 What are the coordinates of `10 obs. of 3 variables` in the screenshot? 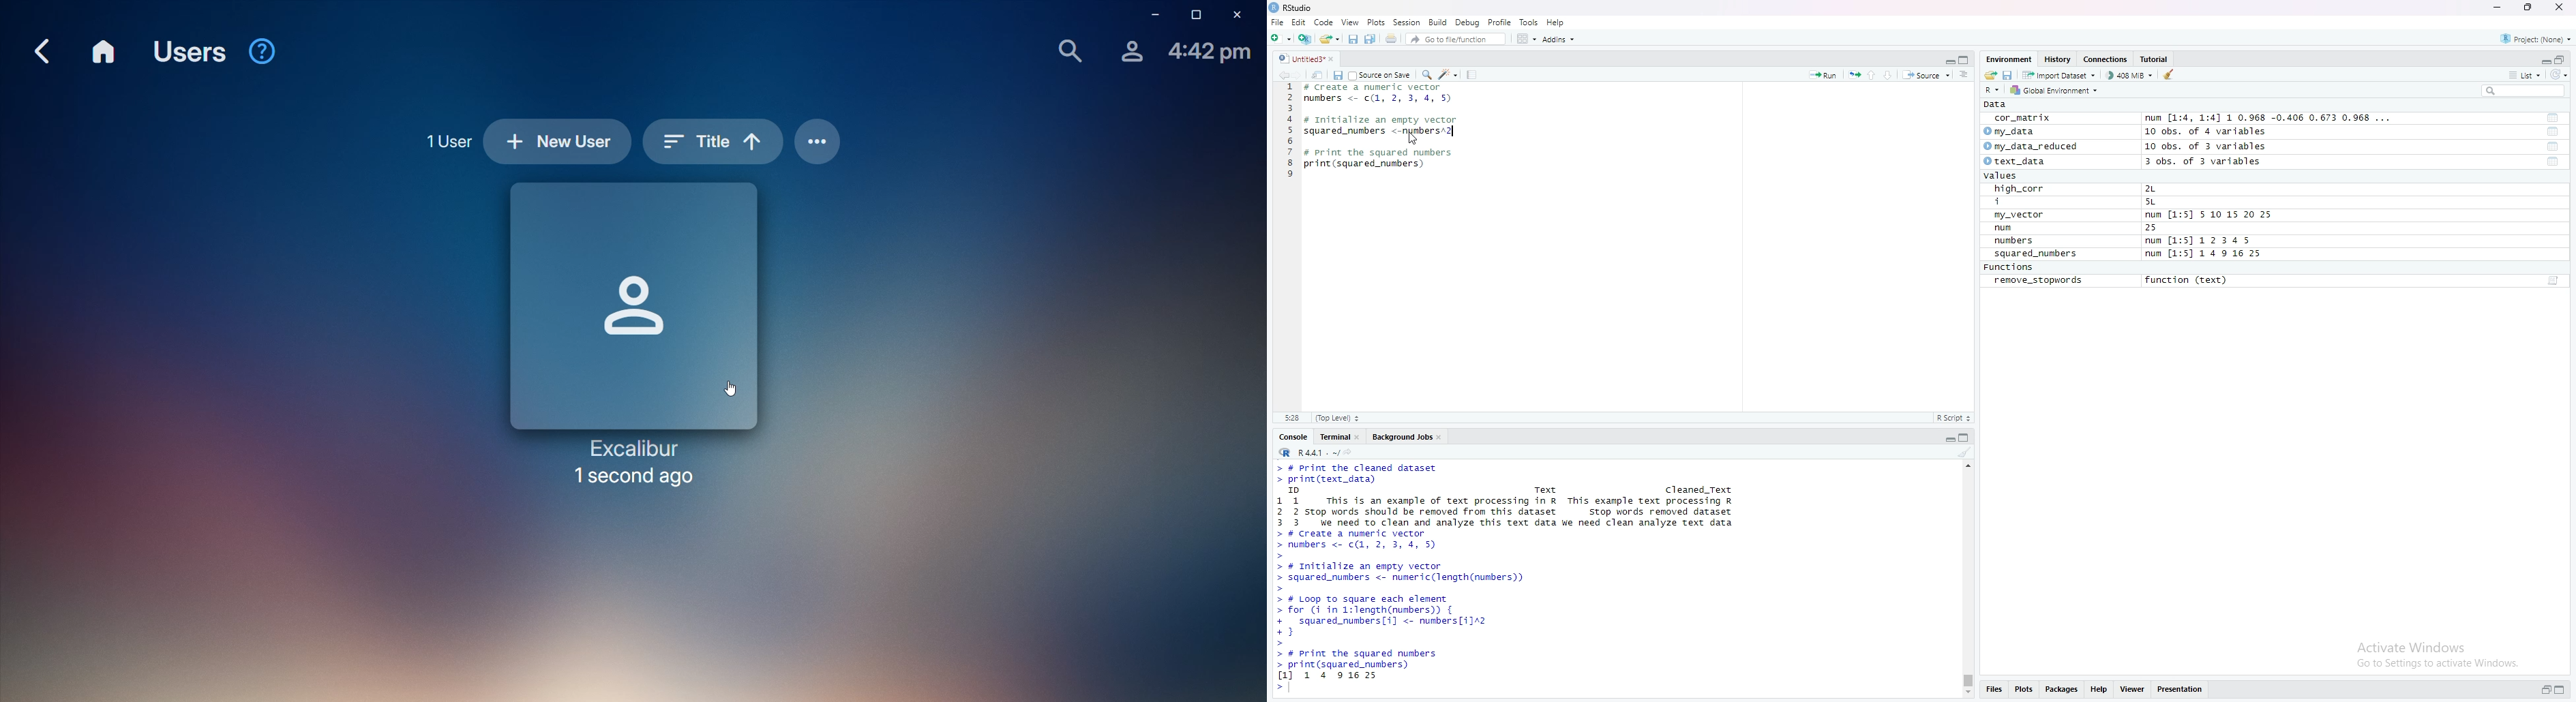 It's located at (2206, 147).